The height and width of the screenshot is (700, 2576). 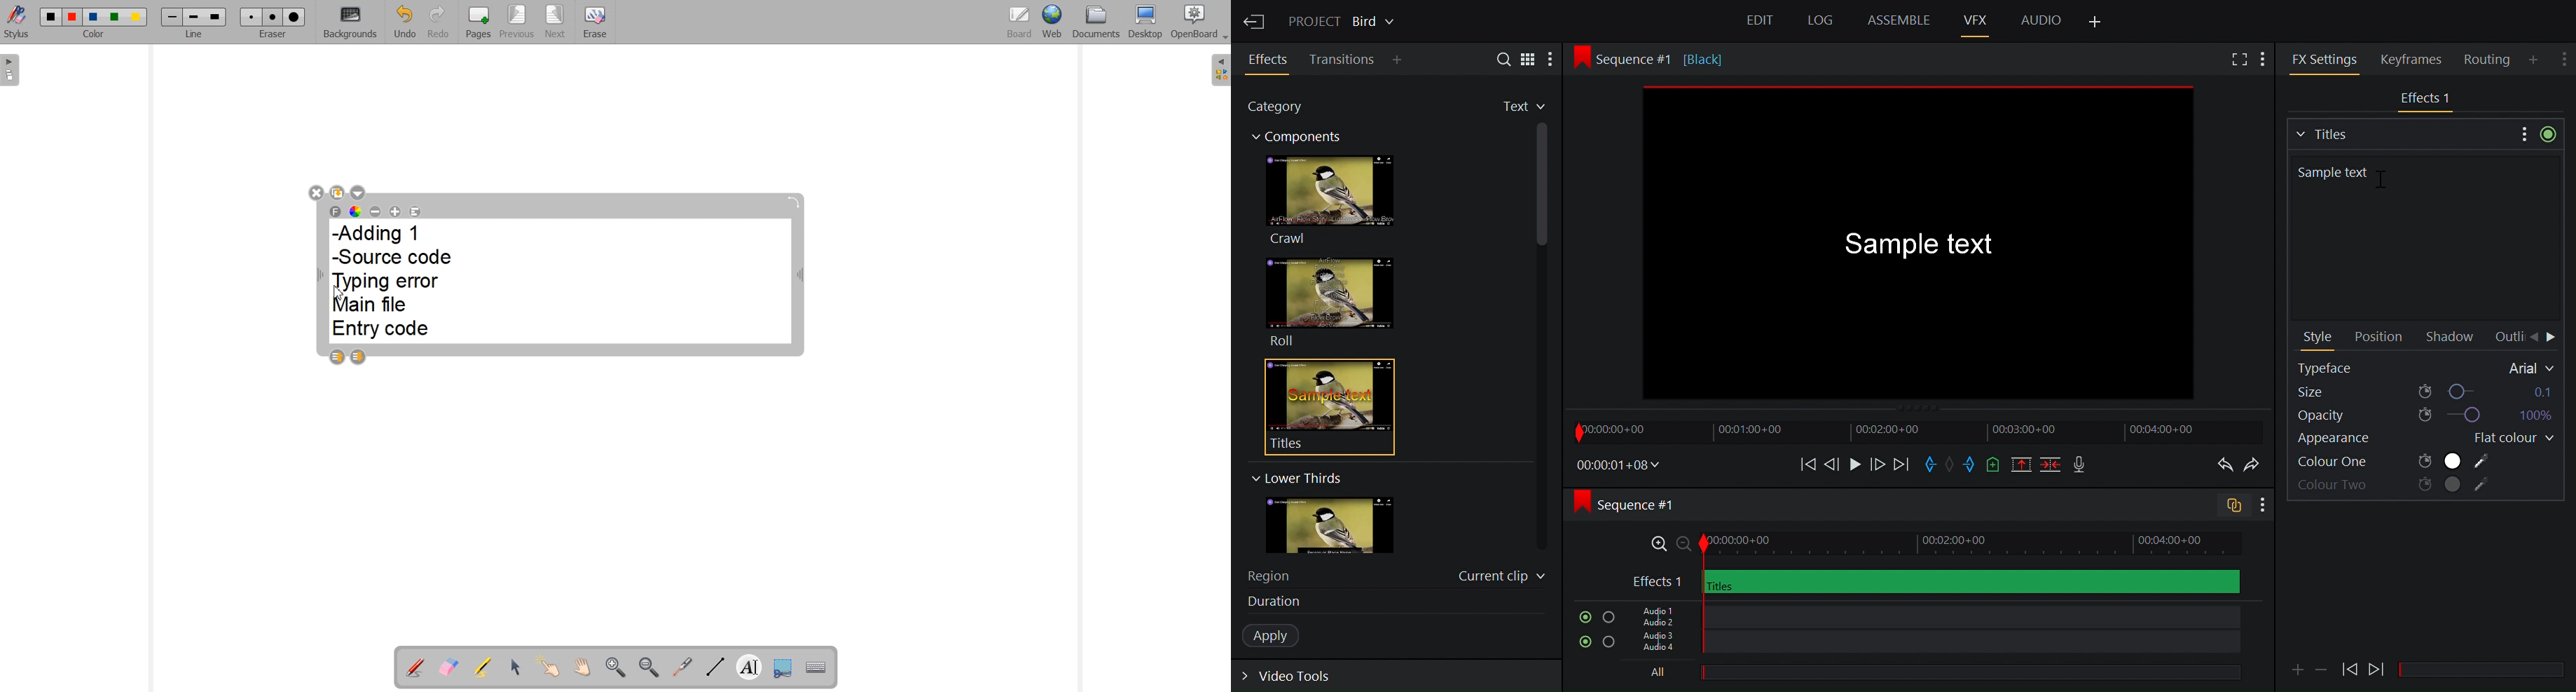 I want to click on Decrease font size, so click(x=376, y=211).